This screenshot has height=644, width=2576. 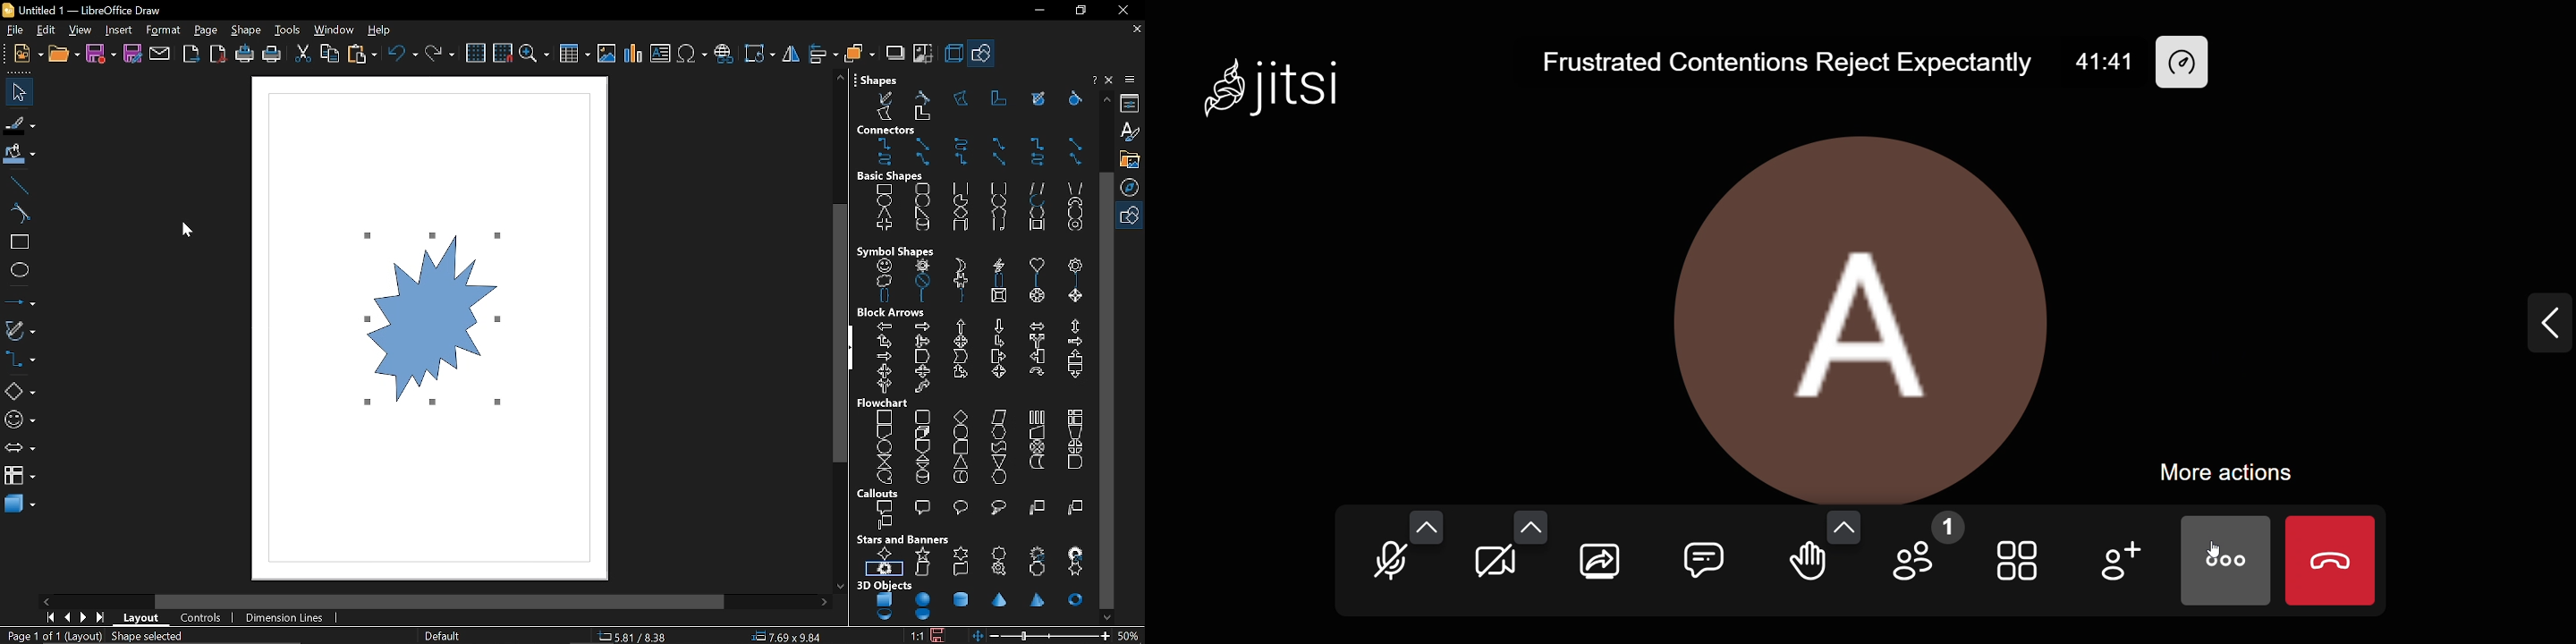 I want to click on Close tab, so click(x=1135, y=28).